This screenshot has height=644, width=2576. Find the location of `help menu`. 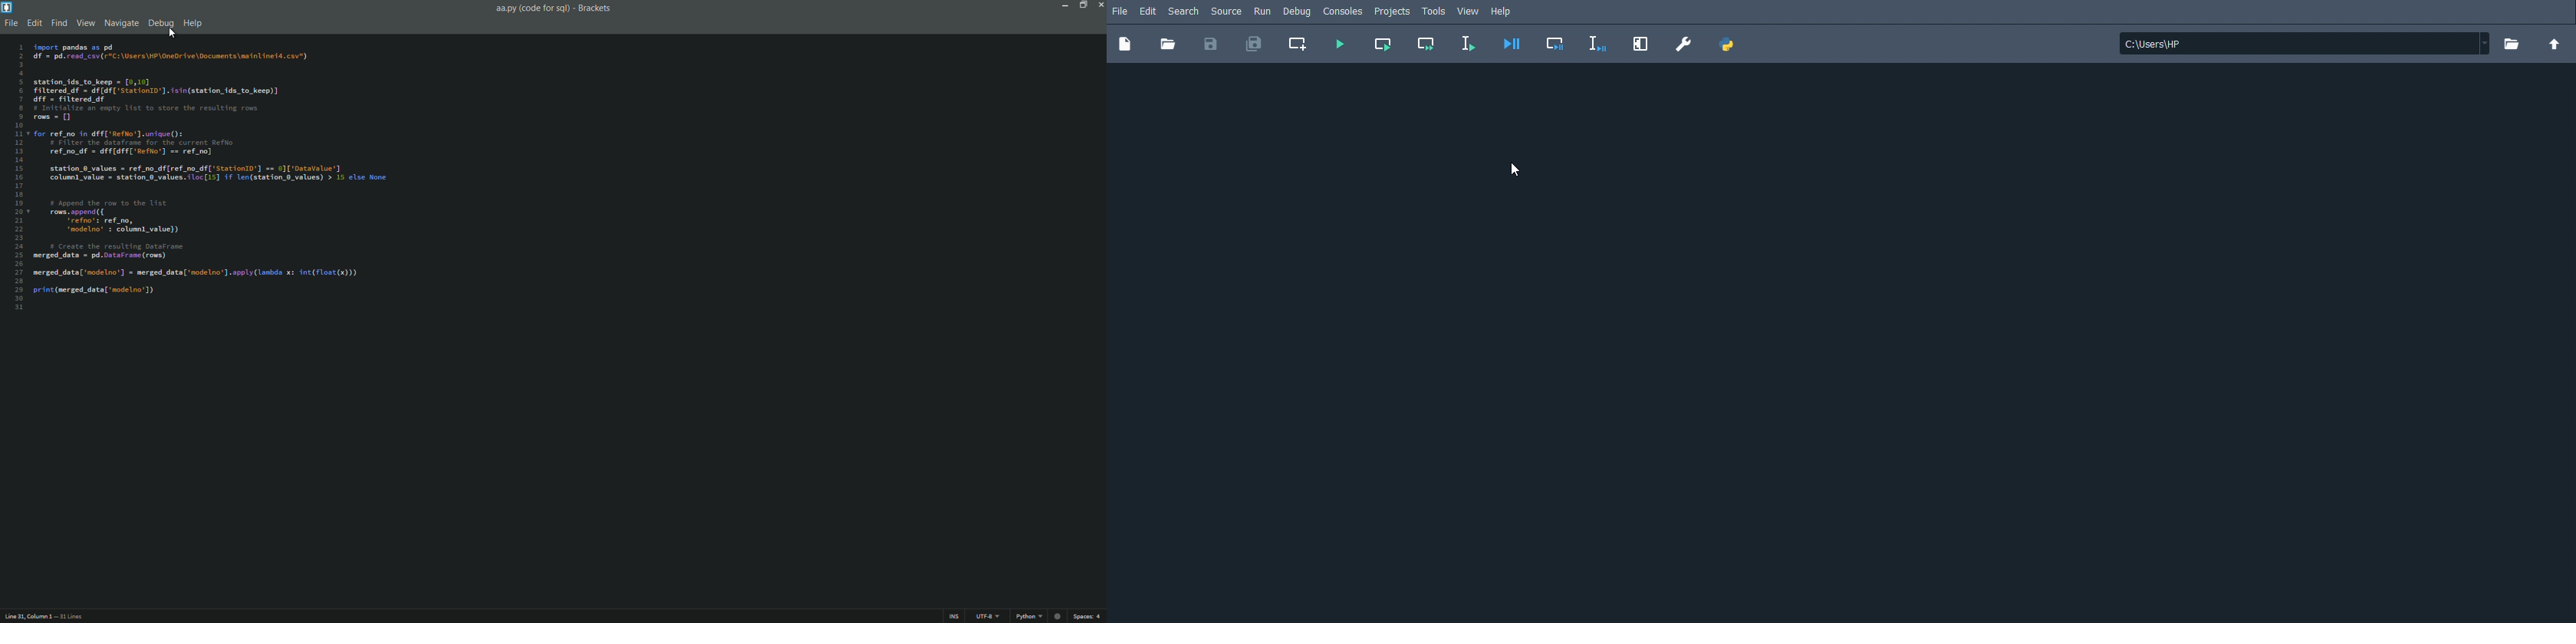

help menu is located at coordinates (194, 24).